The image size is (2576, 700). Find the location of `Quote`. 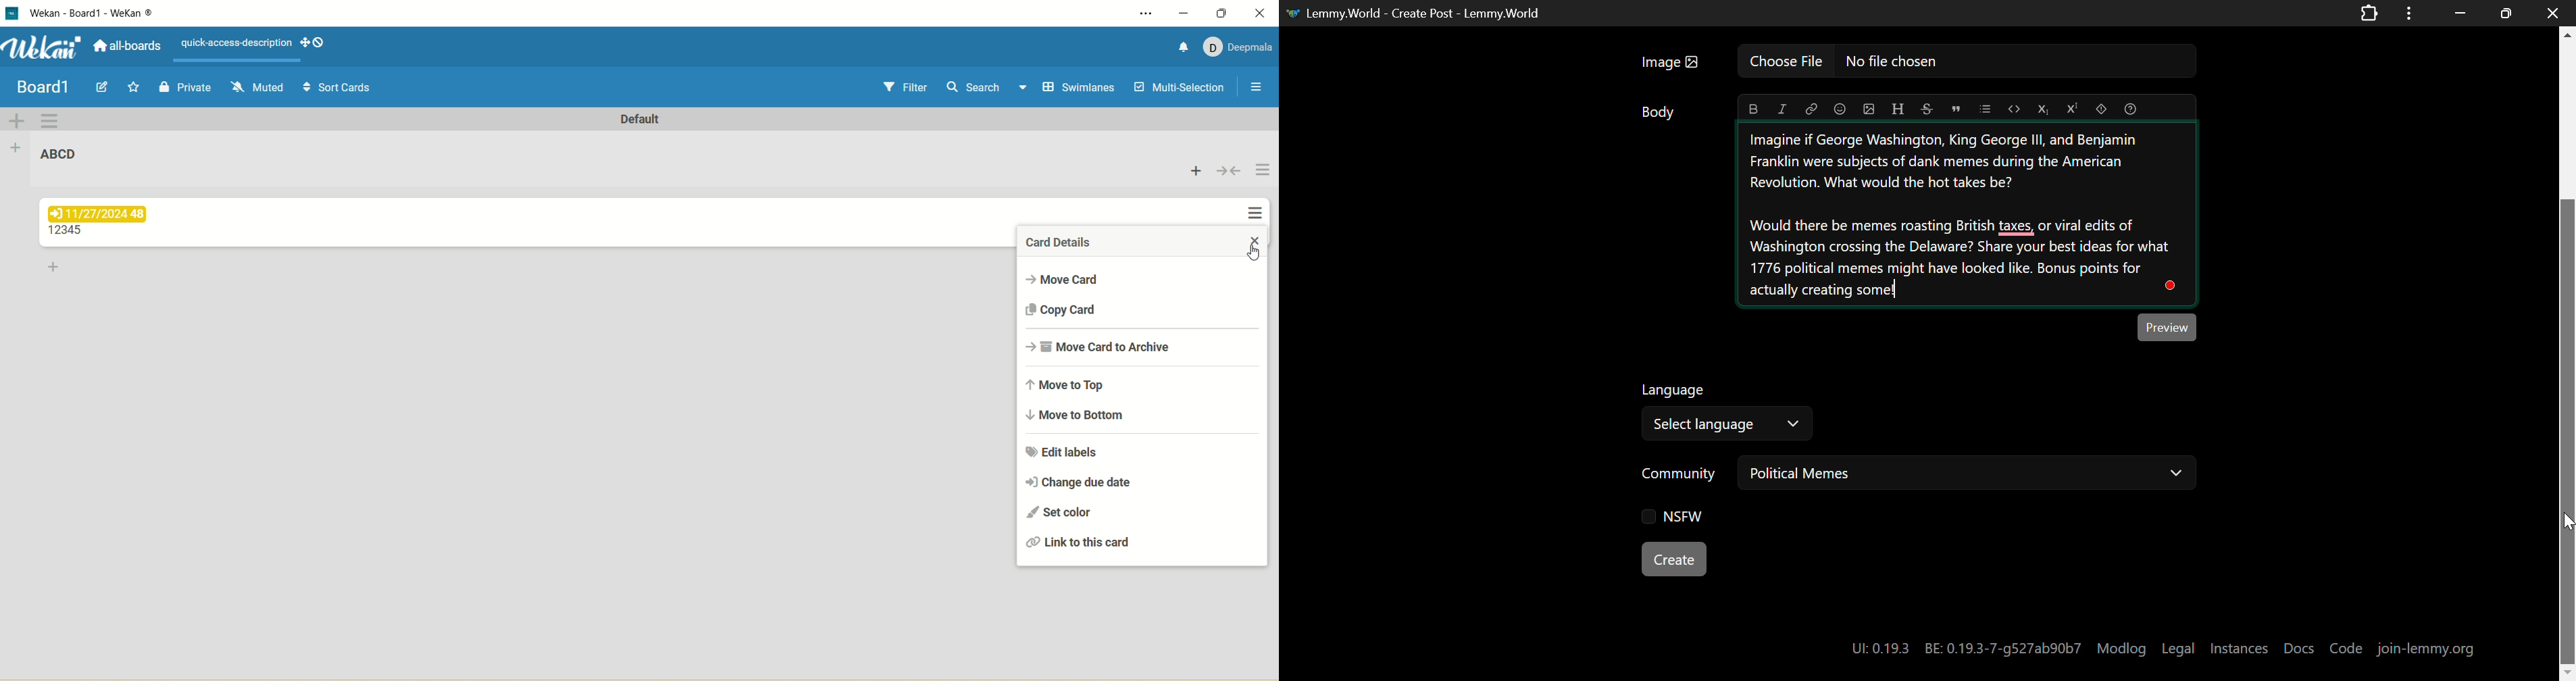

Quote is located at coordinates (1956, 109).